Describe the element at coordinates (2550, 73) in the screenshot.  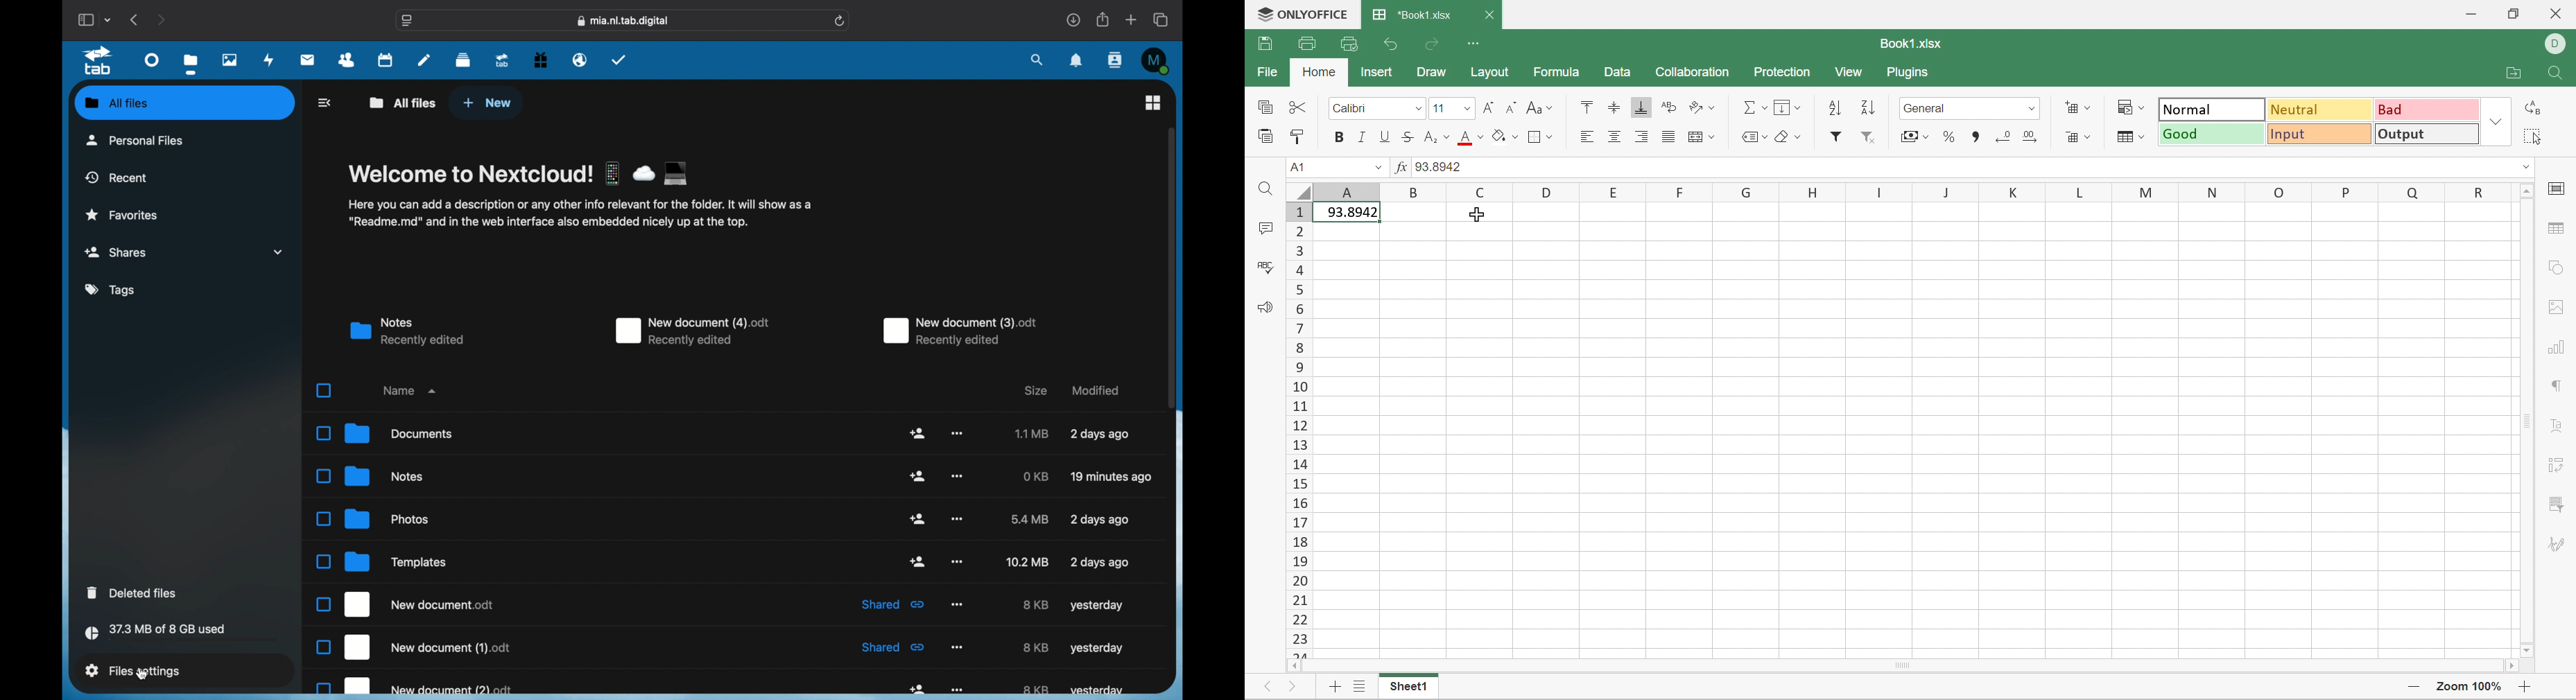
I see `Find` at that location.